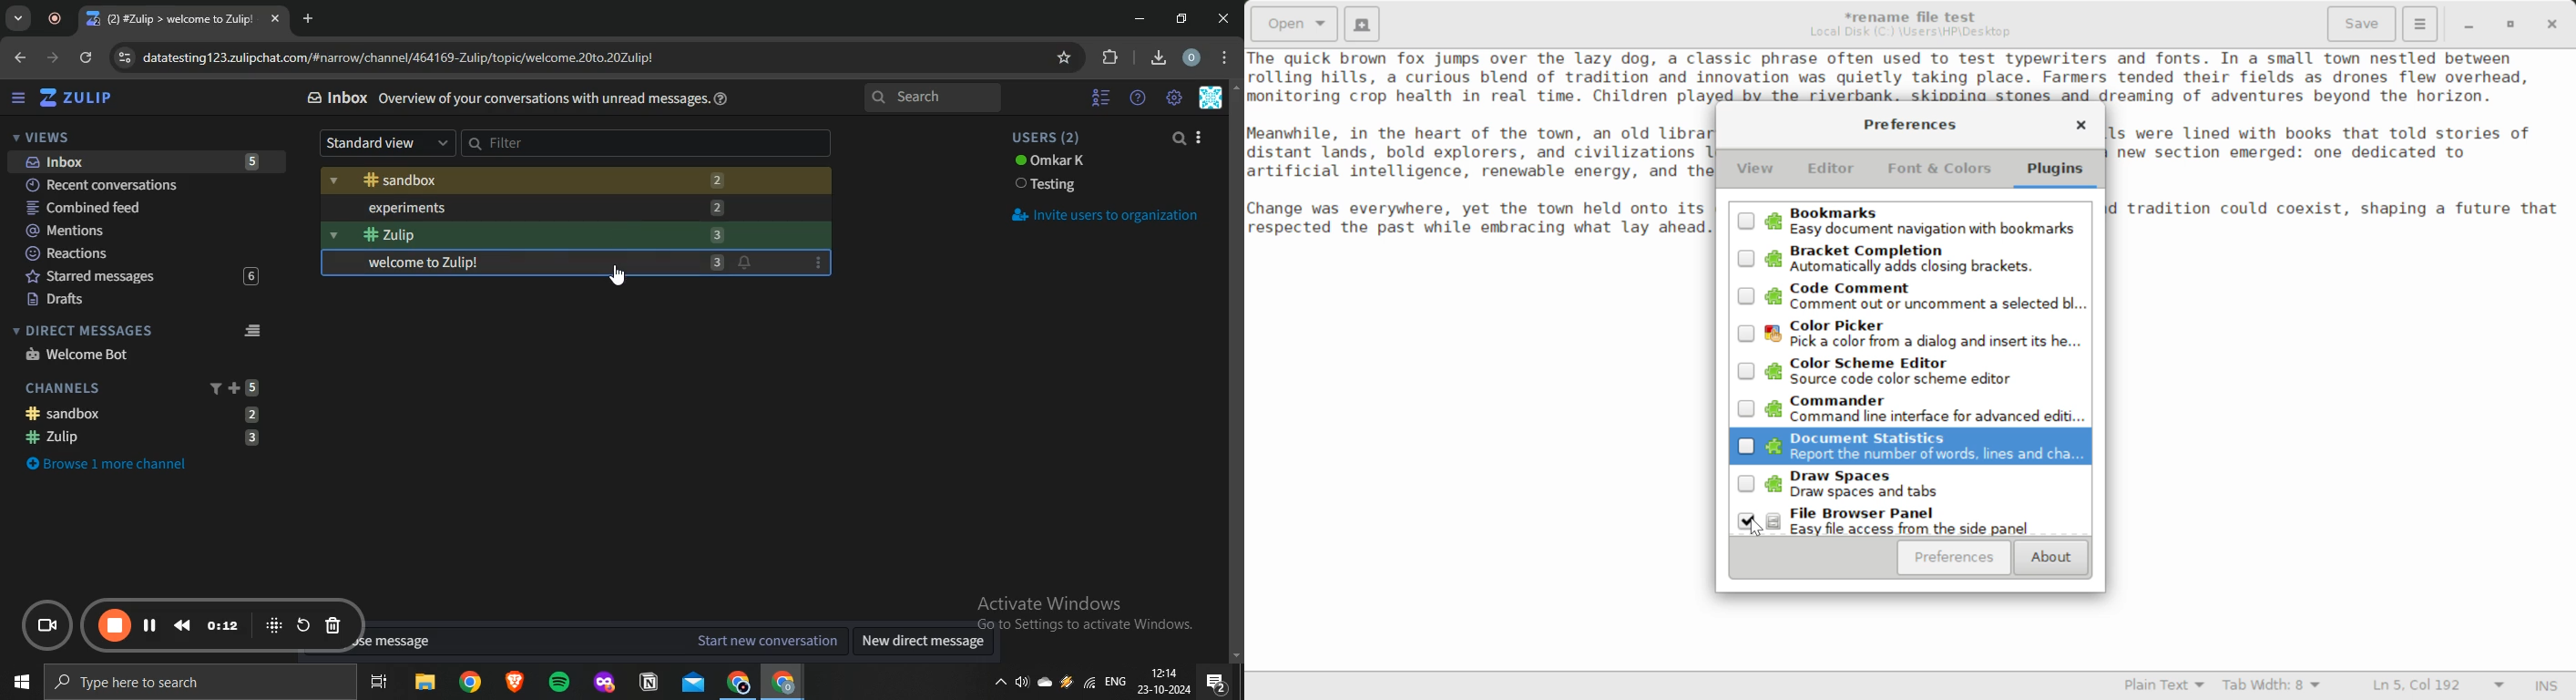 The height and width of the screenshot is (700, 2576). Describe the element at coordinates (1226, 18) in the screenshot. I see `close` at that location.